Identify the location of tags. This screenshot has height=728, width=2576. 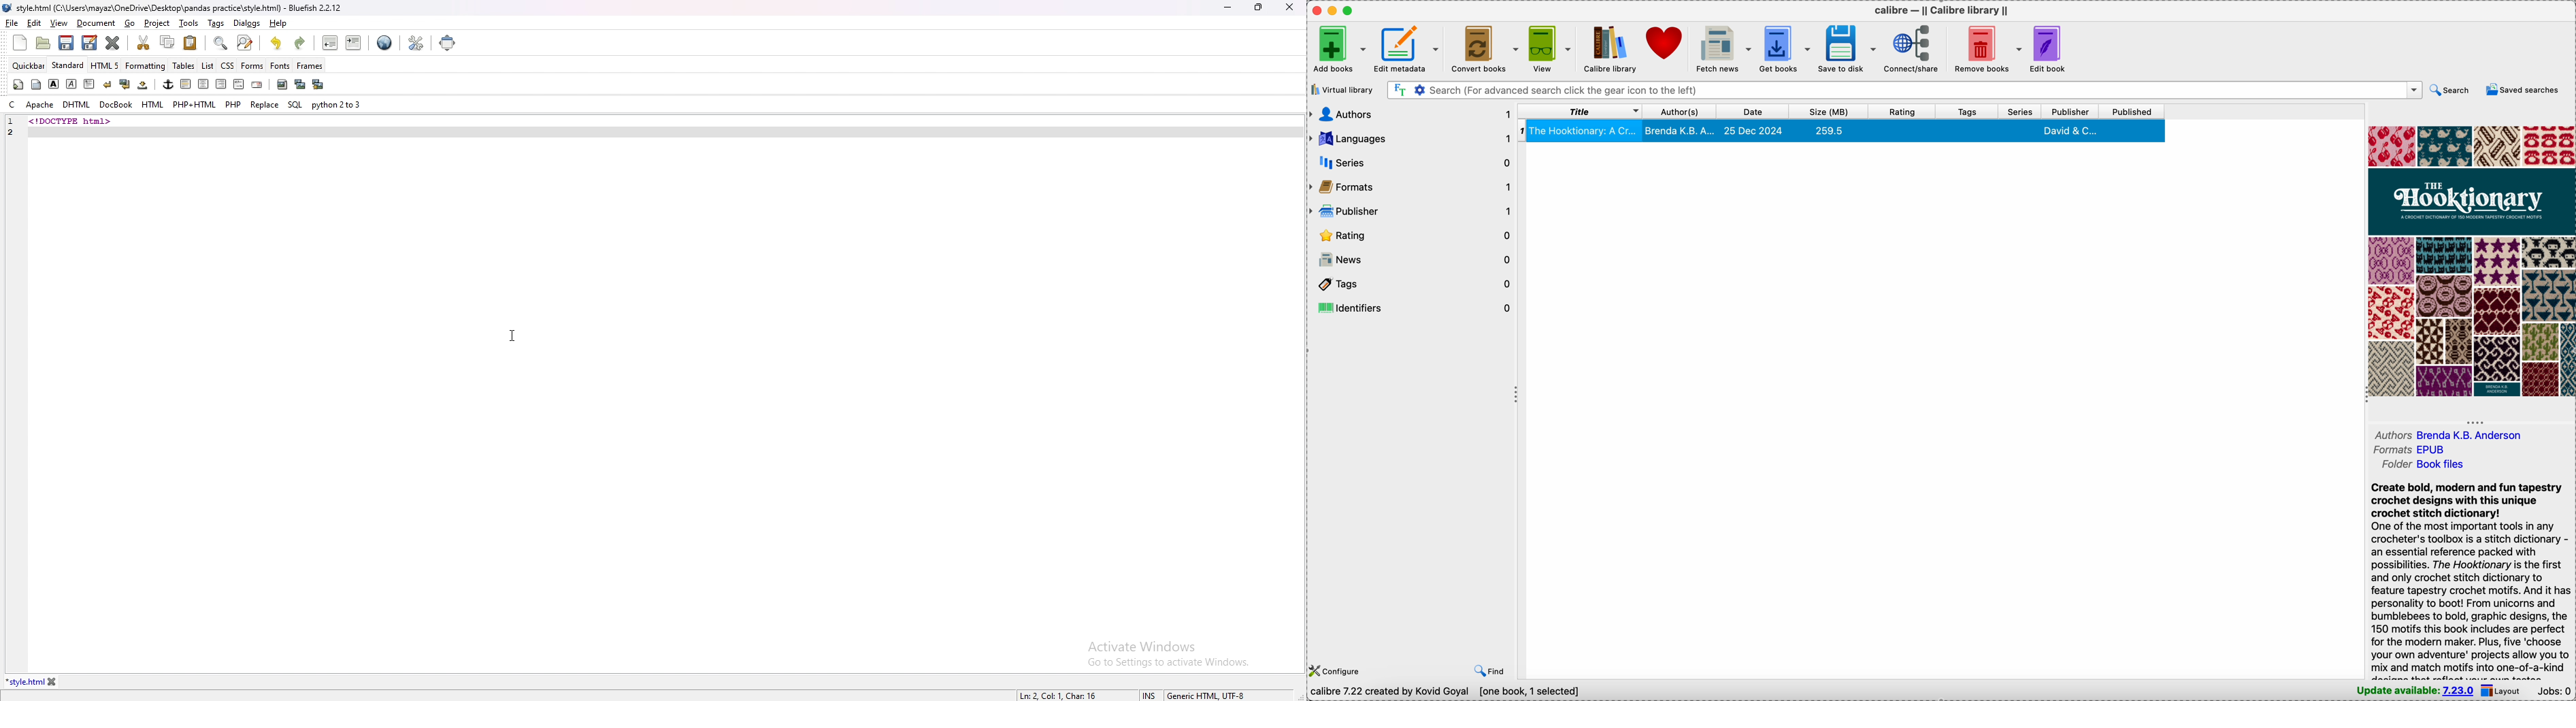
(217, 23).